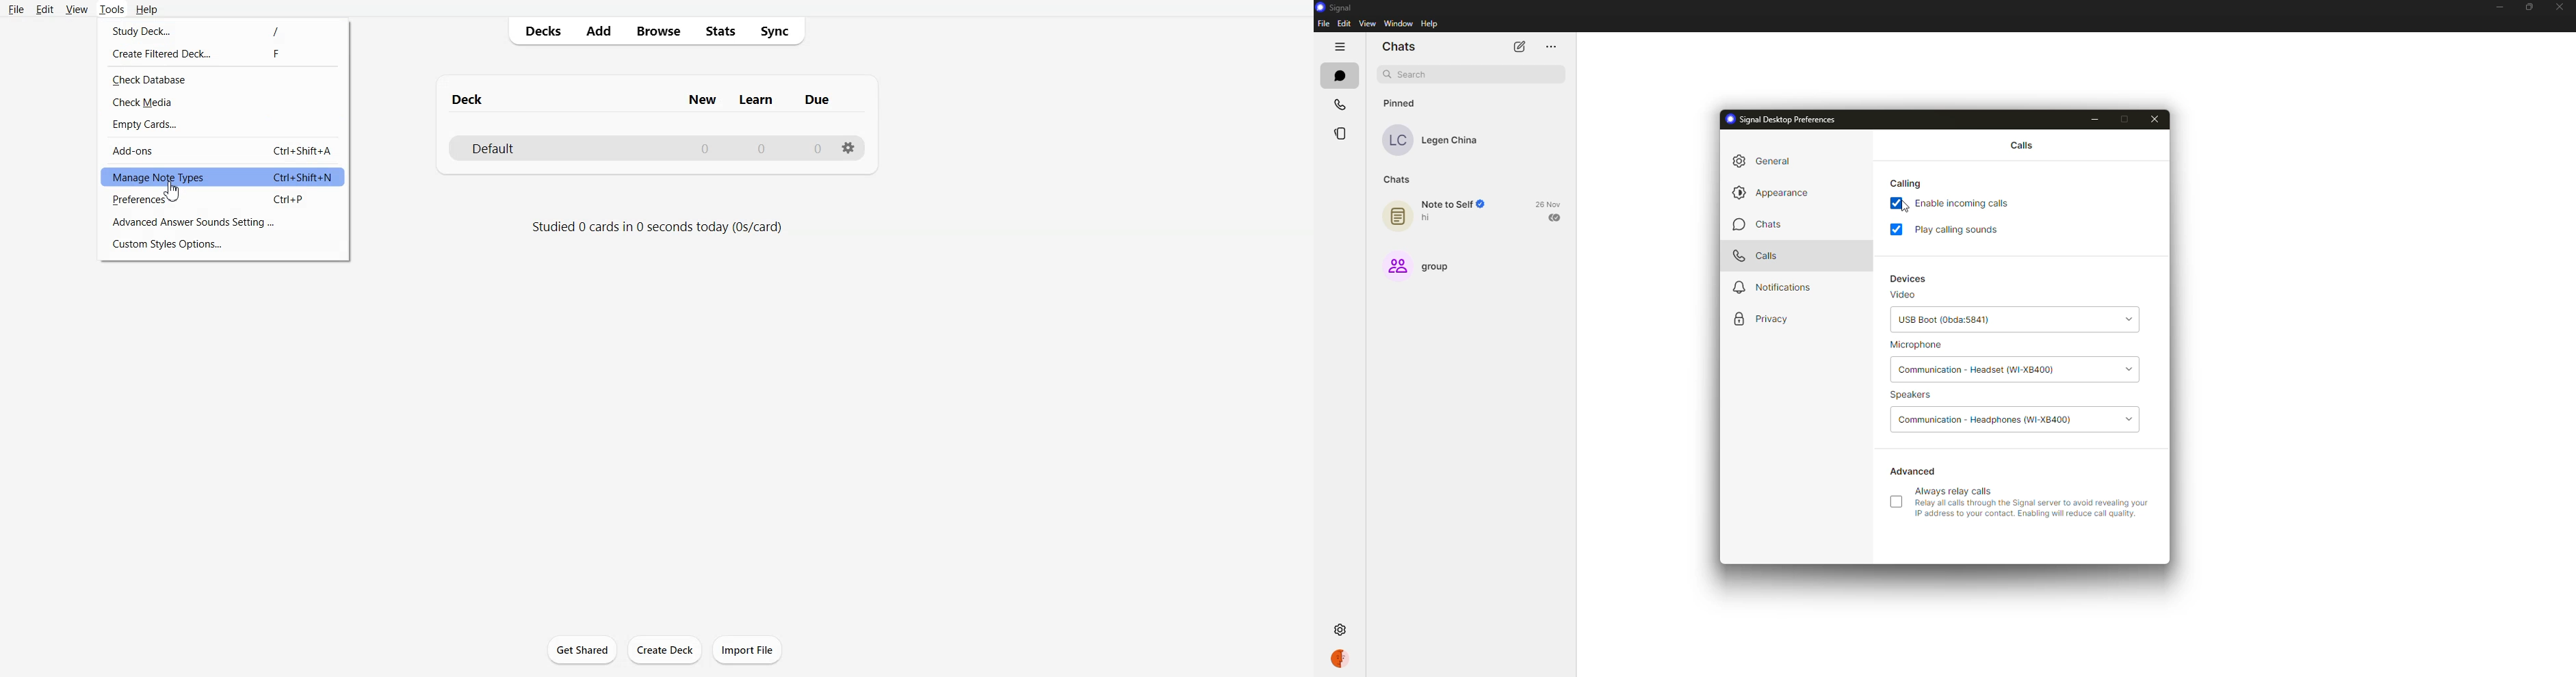  What do you see at coordinates (1431, 139) in the screenshot?
I see `contact` at bounding box center [1431, 139].